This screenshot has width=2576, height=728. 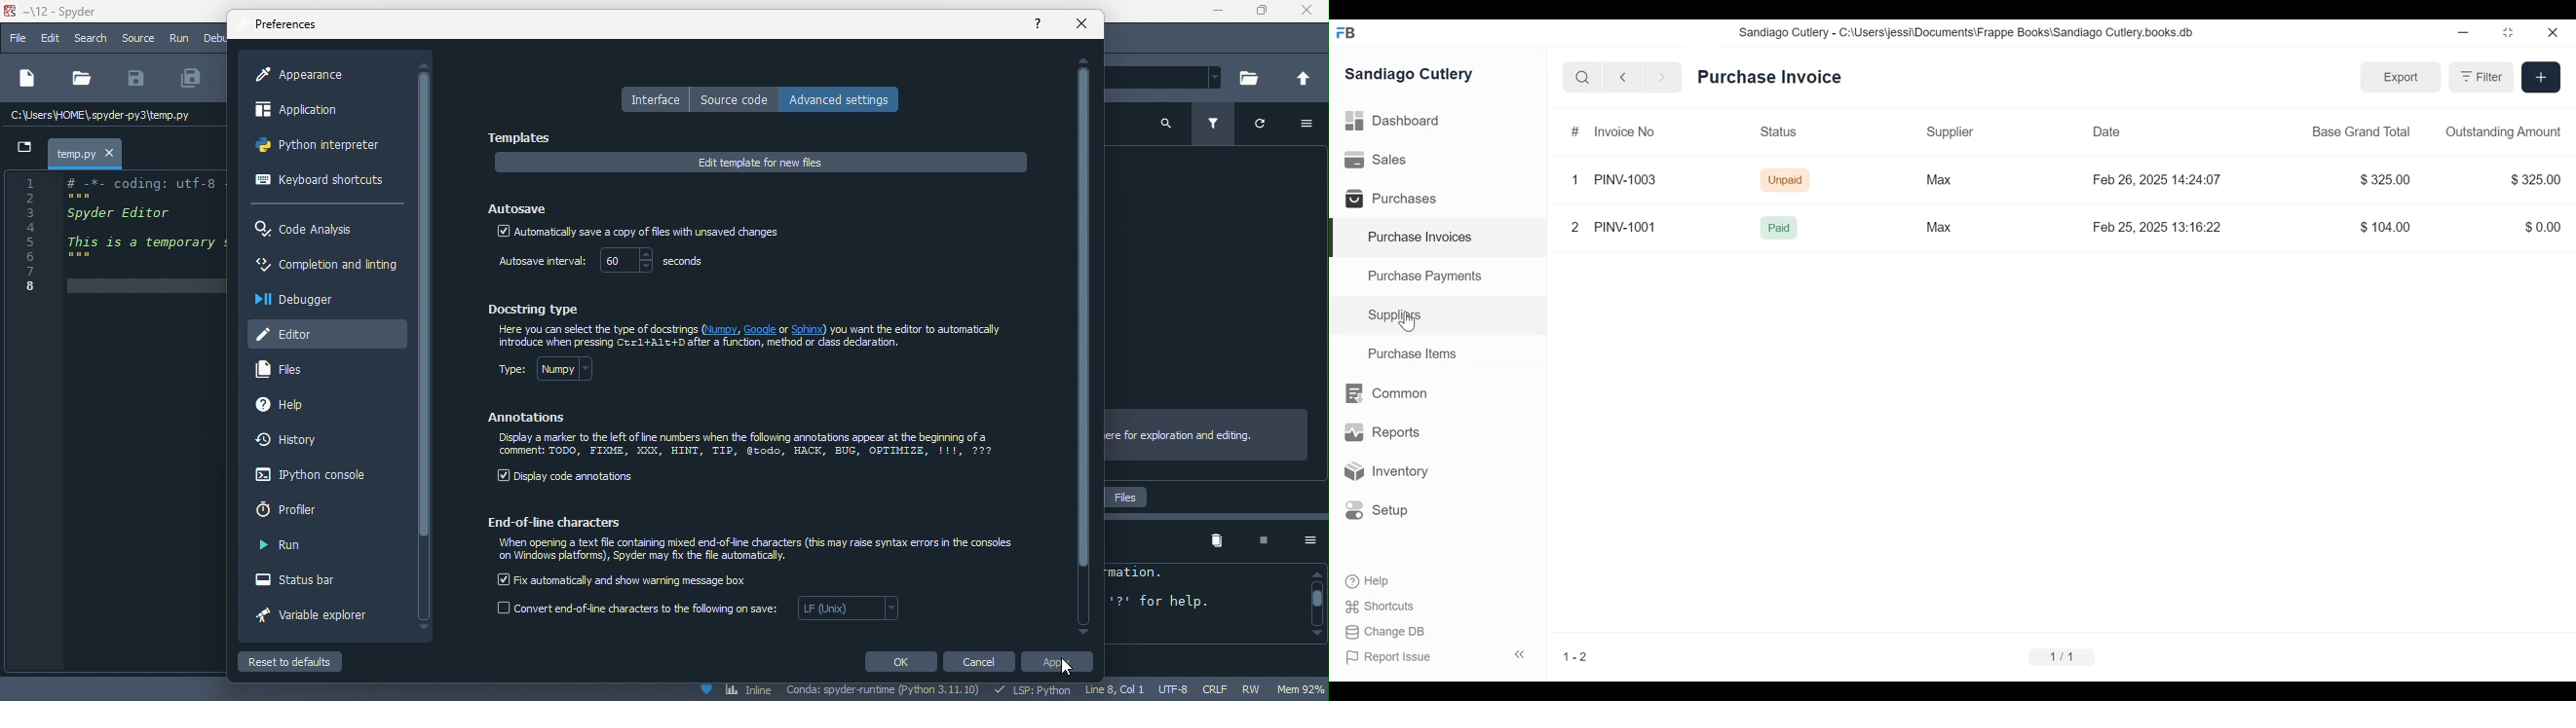 What do you see at coordinates (1166, 122) in the screenshot?
I see `search` at bounding box center [1166, 122].